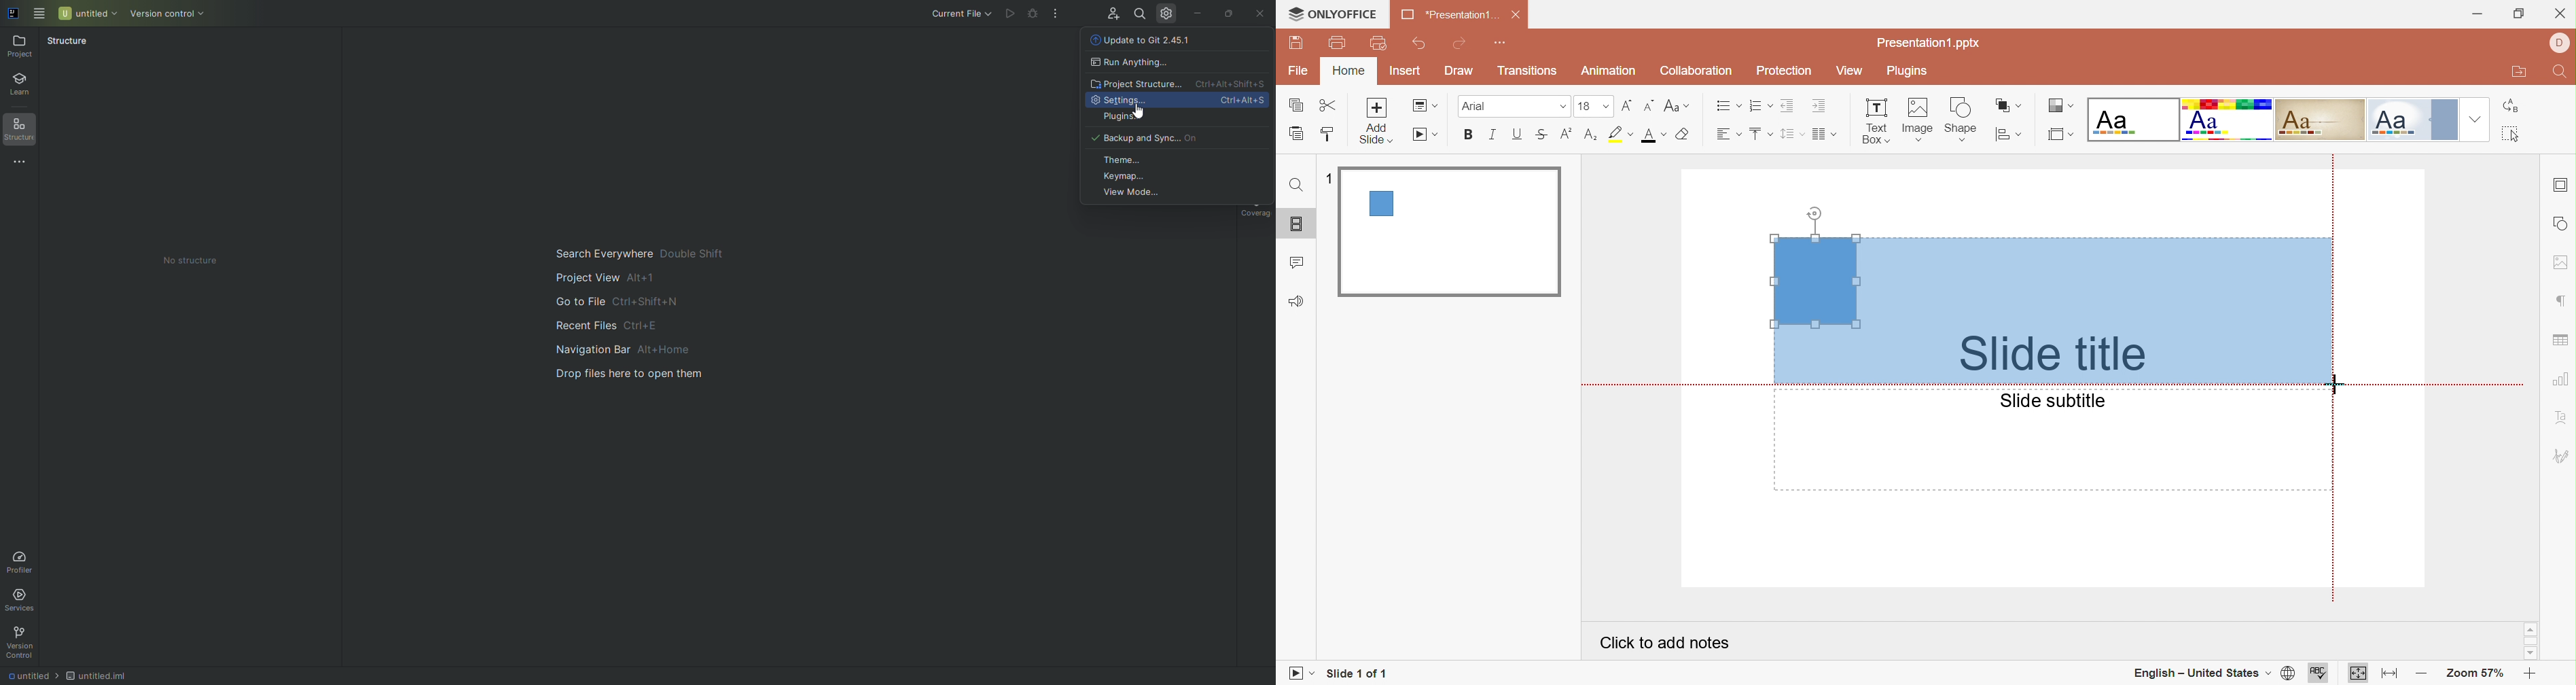 This screenshot has width=2576, height=700. I want to click on Restore down, so click(2520, 16).